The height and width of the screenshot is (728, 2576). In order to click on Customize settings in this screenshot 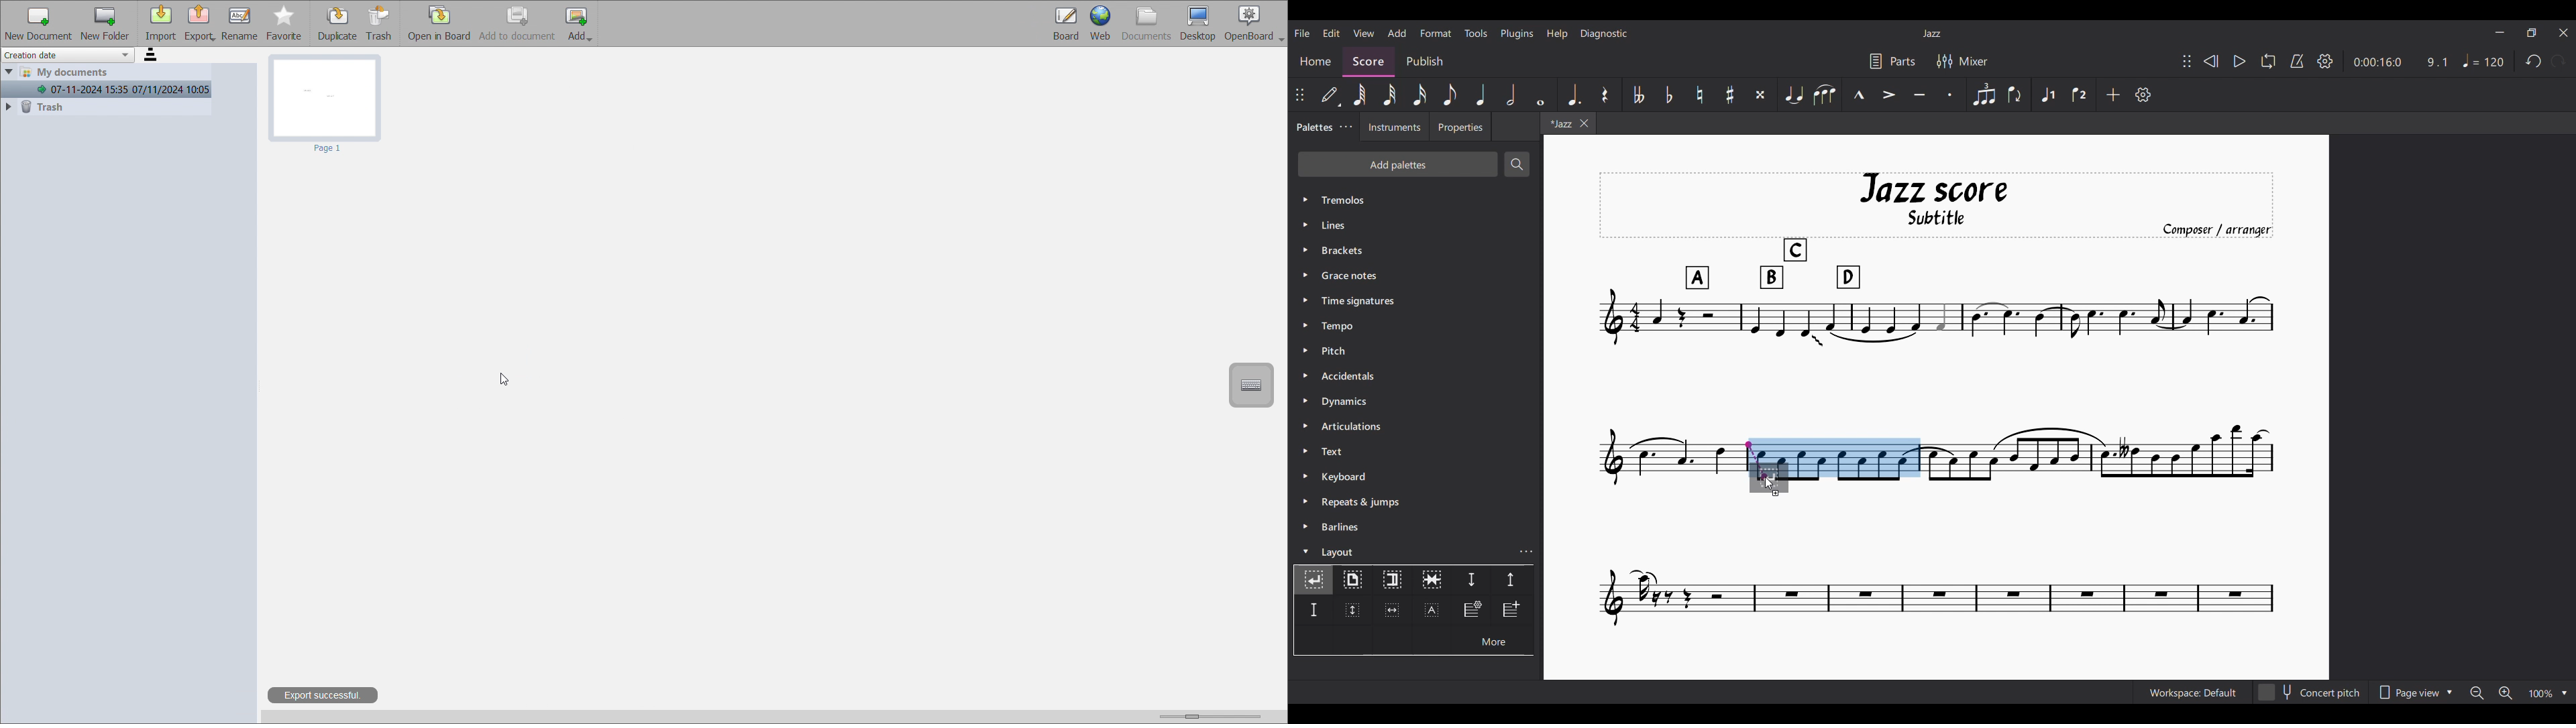, I will do `click(2143, 95)`.